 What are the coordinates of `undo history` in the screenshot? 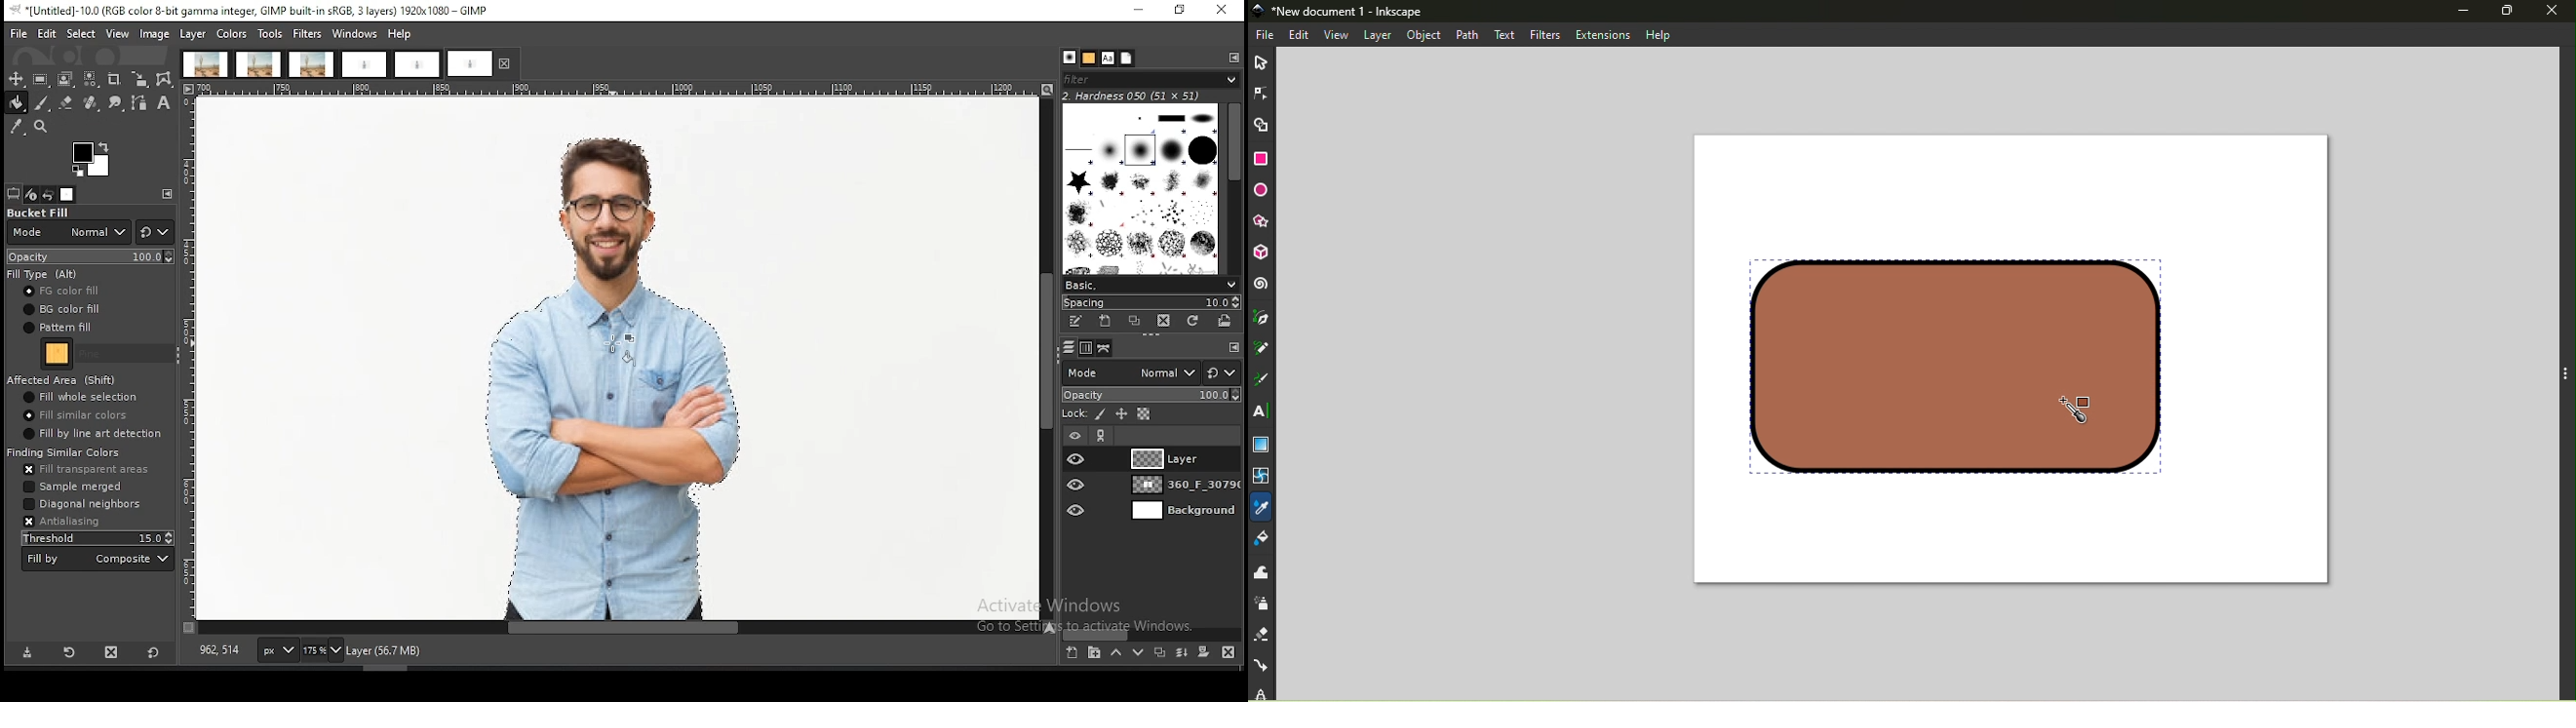 It's located at (48, 195).